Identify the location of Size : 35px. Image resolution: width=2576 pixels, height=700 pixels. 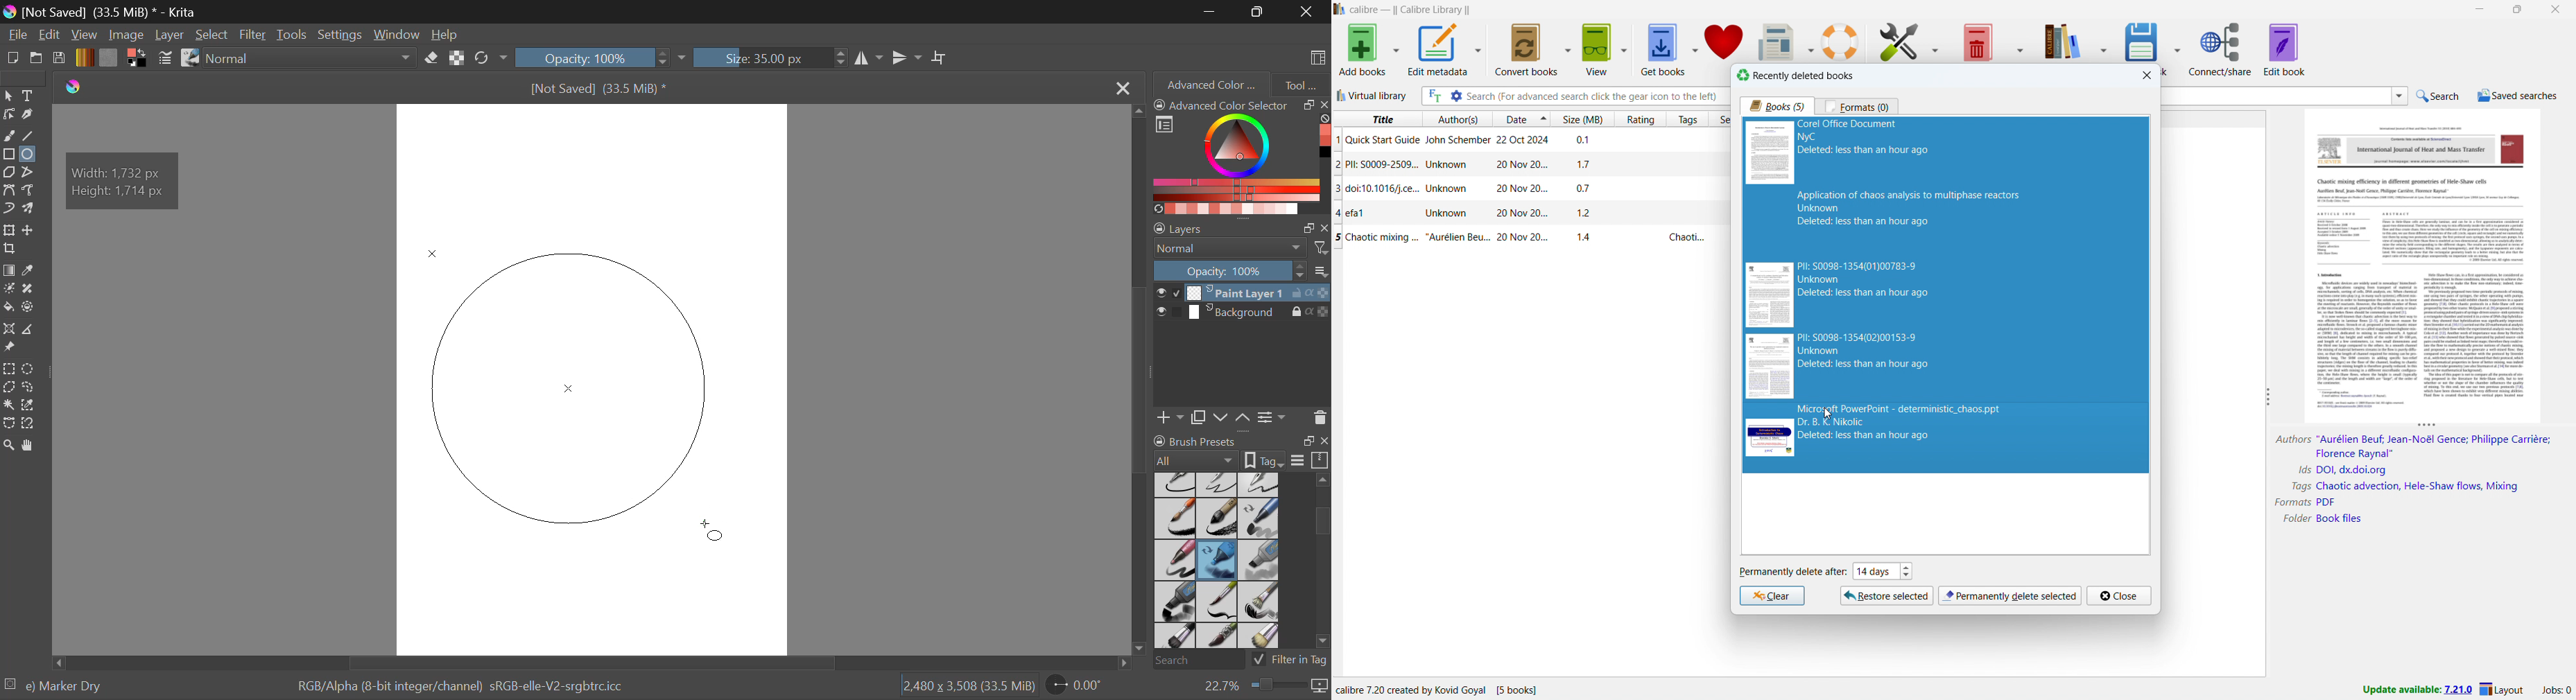
(770, 58).